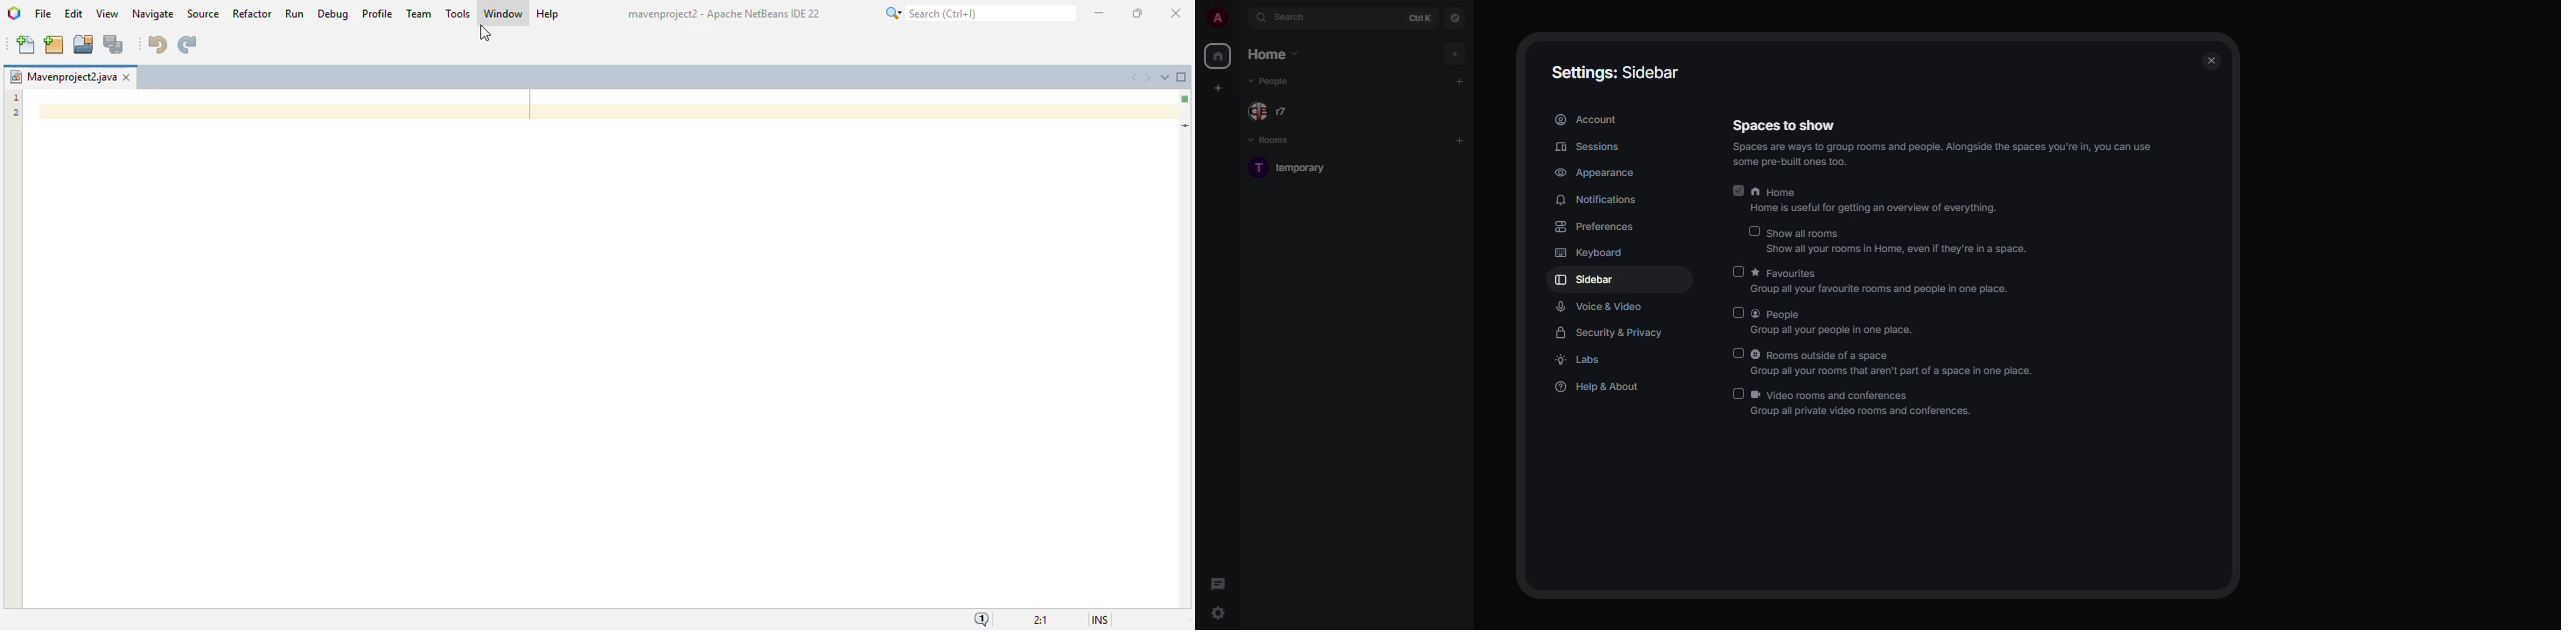 The image size is (2576, 644). I want to click on create space, so click(1220, 91).